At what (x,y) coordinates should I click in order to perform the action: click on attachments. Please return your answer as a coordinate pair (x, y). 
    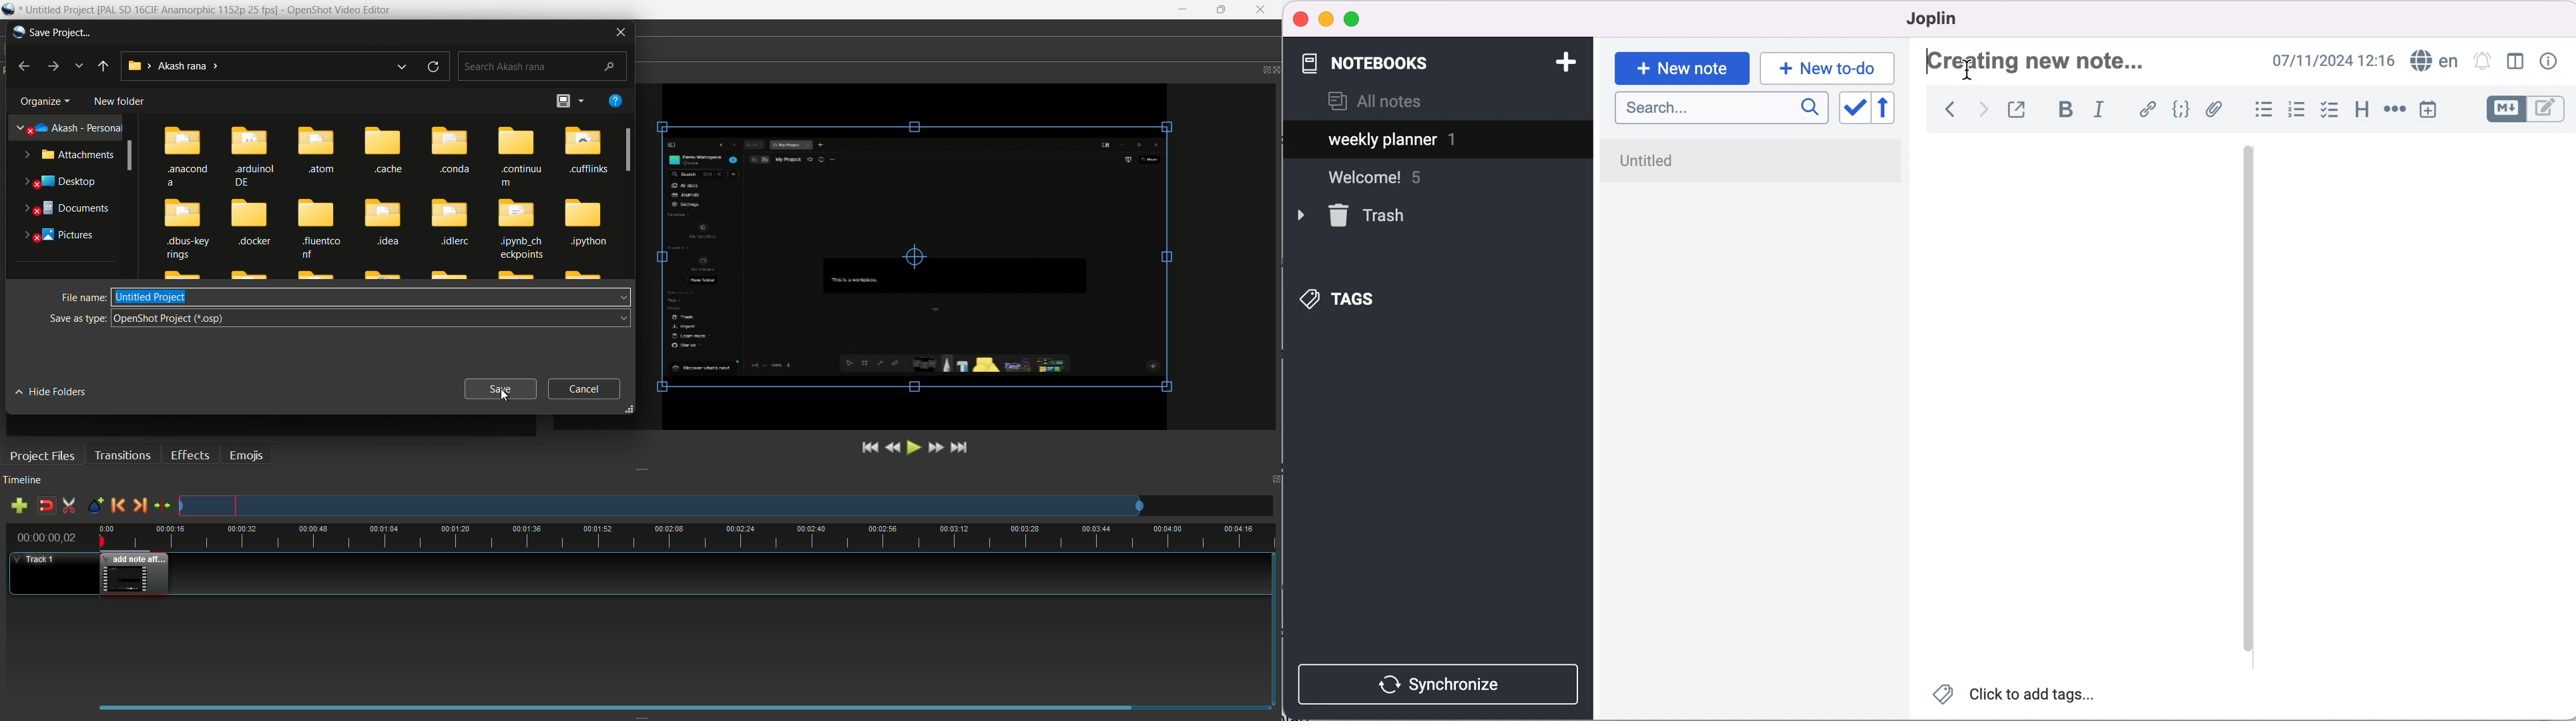
    Looking at the image, I should click on (70, 156).